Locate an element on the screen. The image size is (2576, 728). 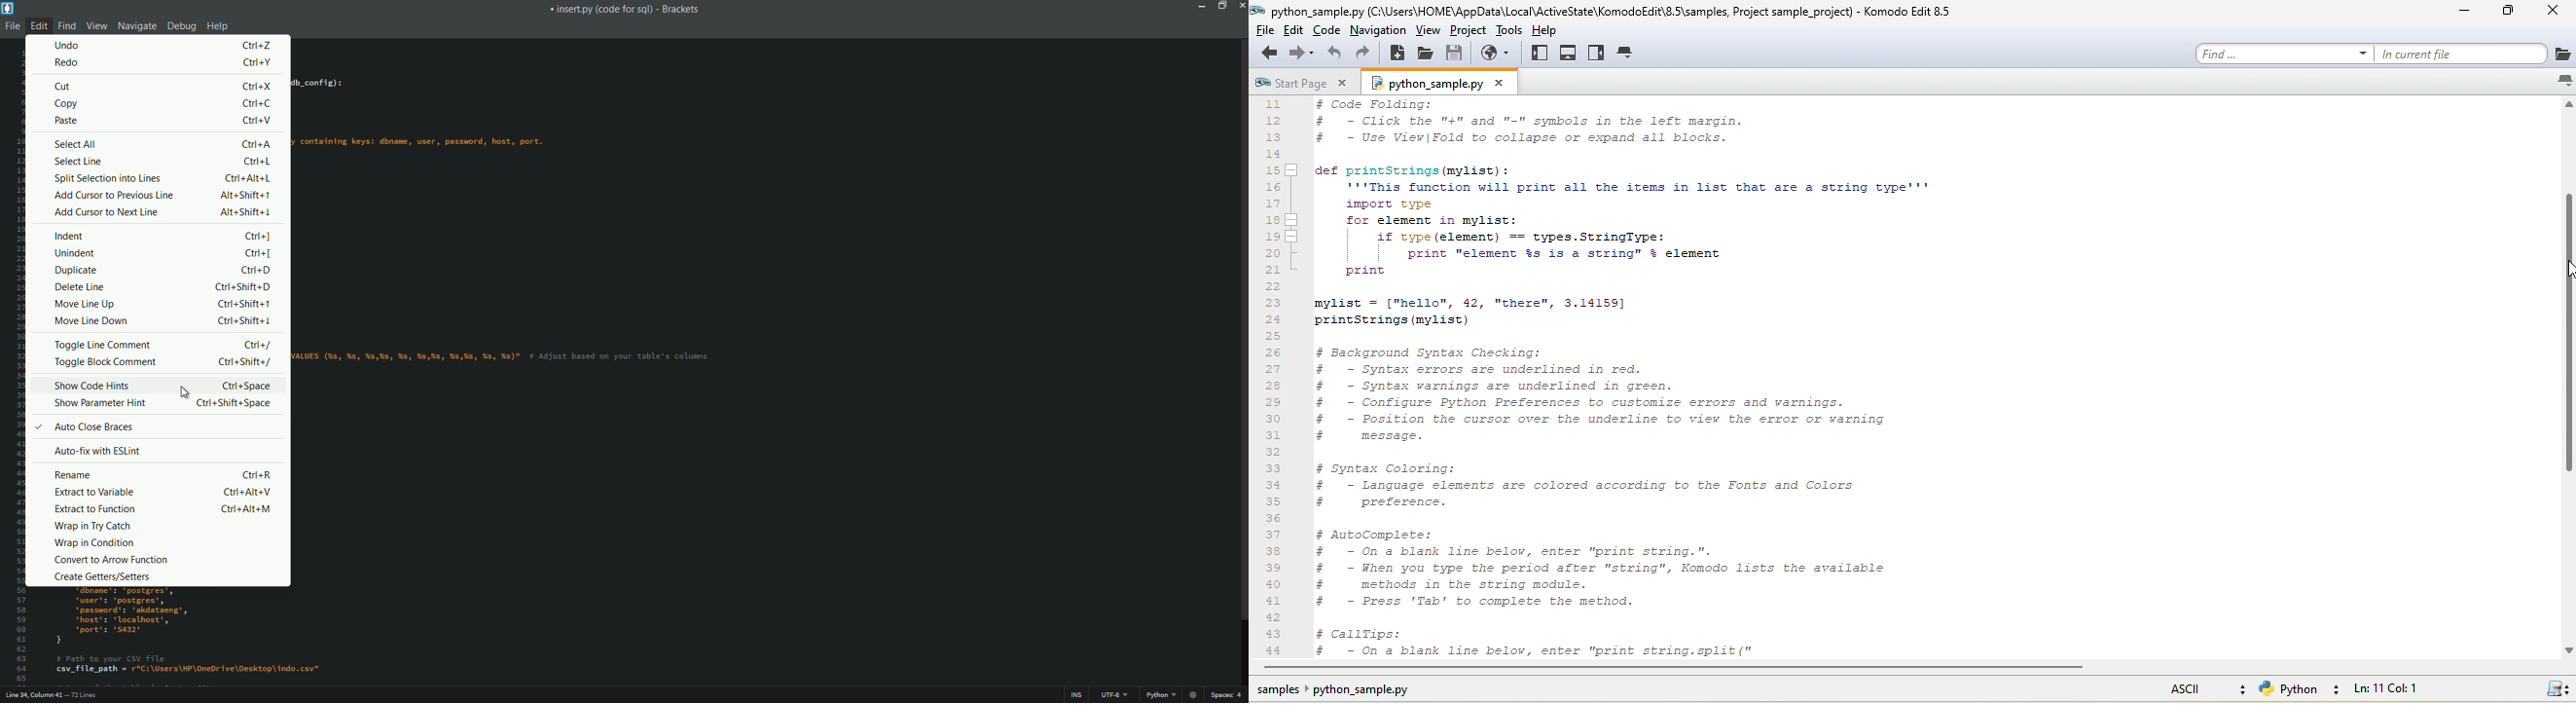
select all is located at coordinates (75, 144).